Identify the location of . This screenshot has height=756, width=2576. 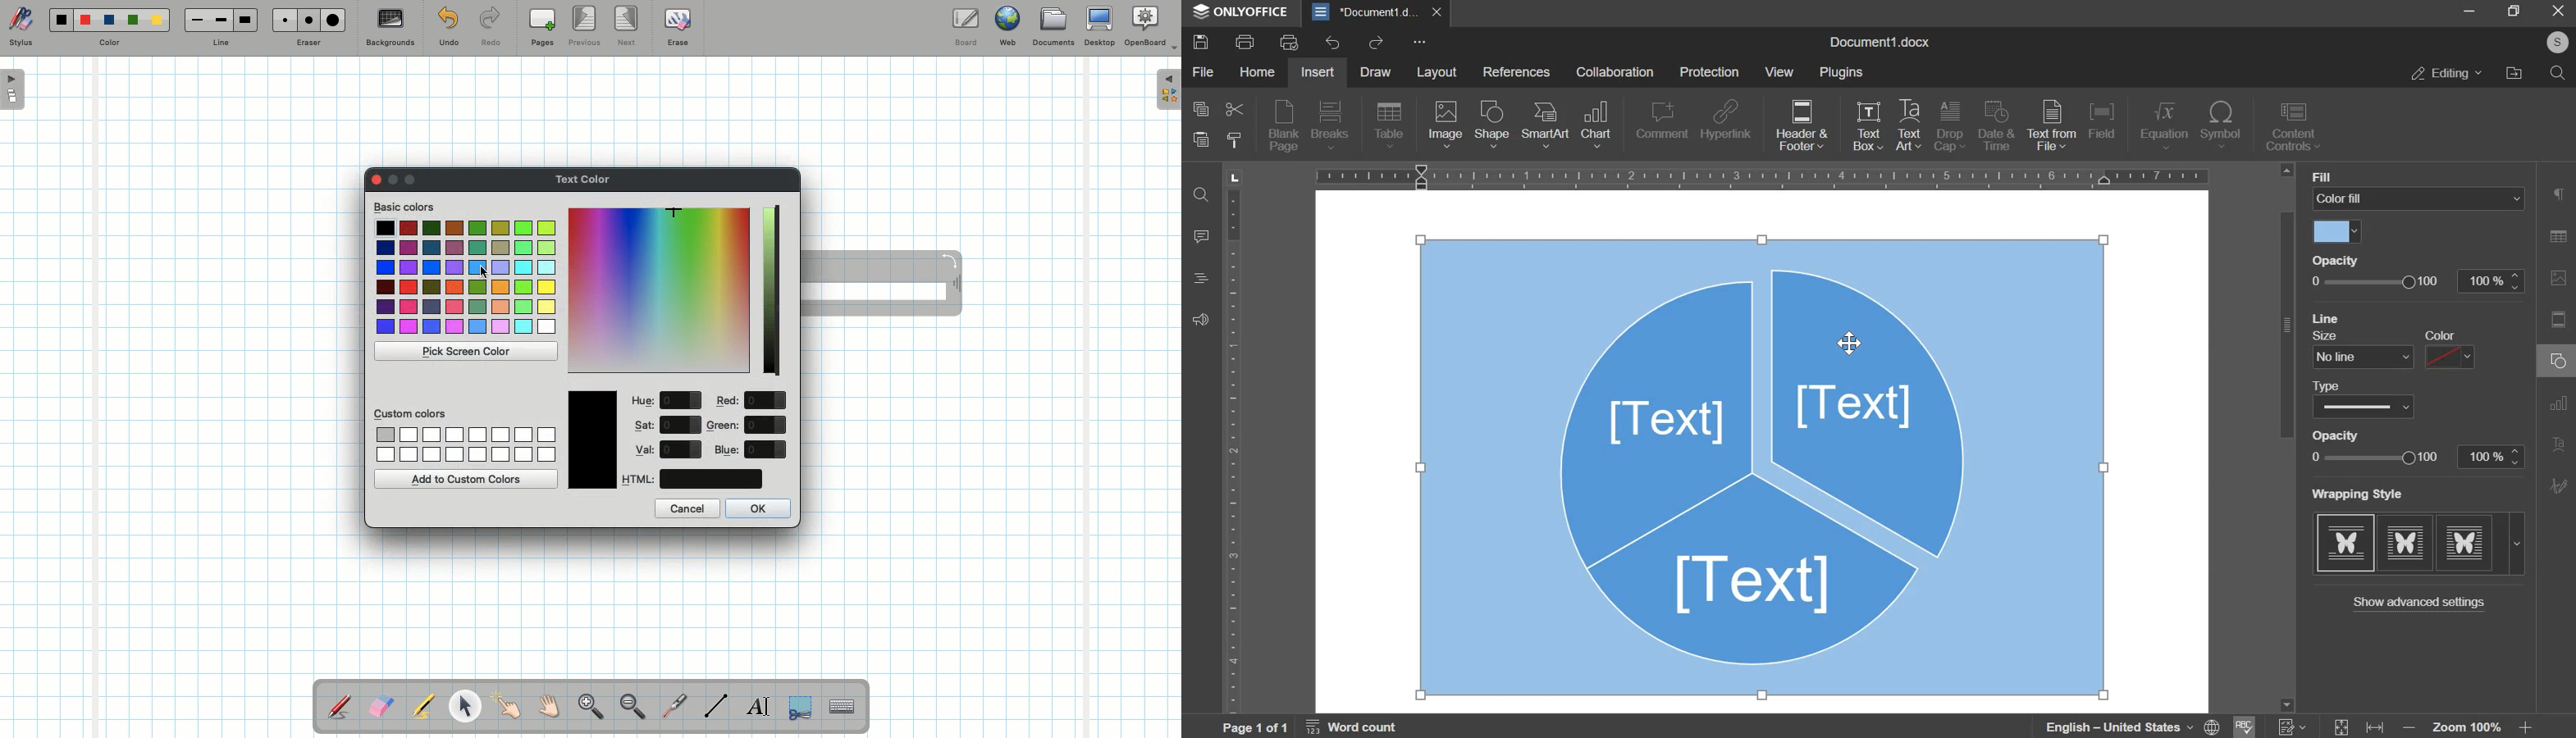
(2360, 494).